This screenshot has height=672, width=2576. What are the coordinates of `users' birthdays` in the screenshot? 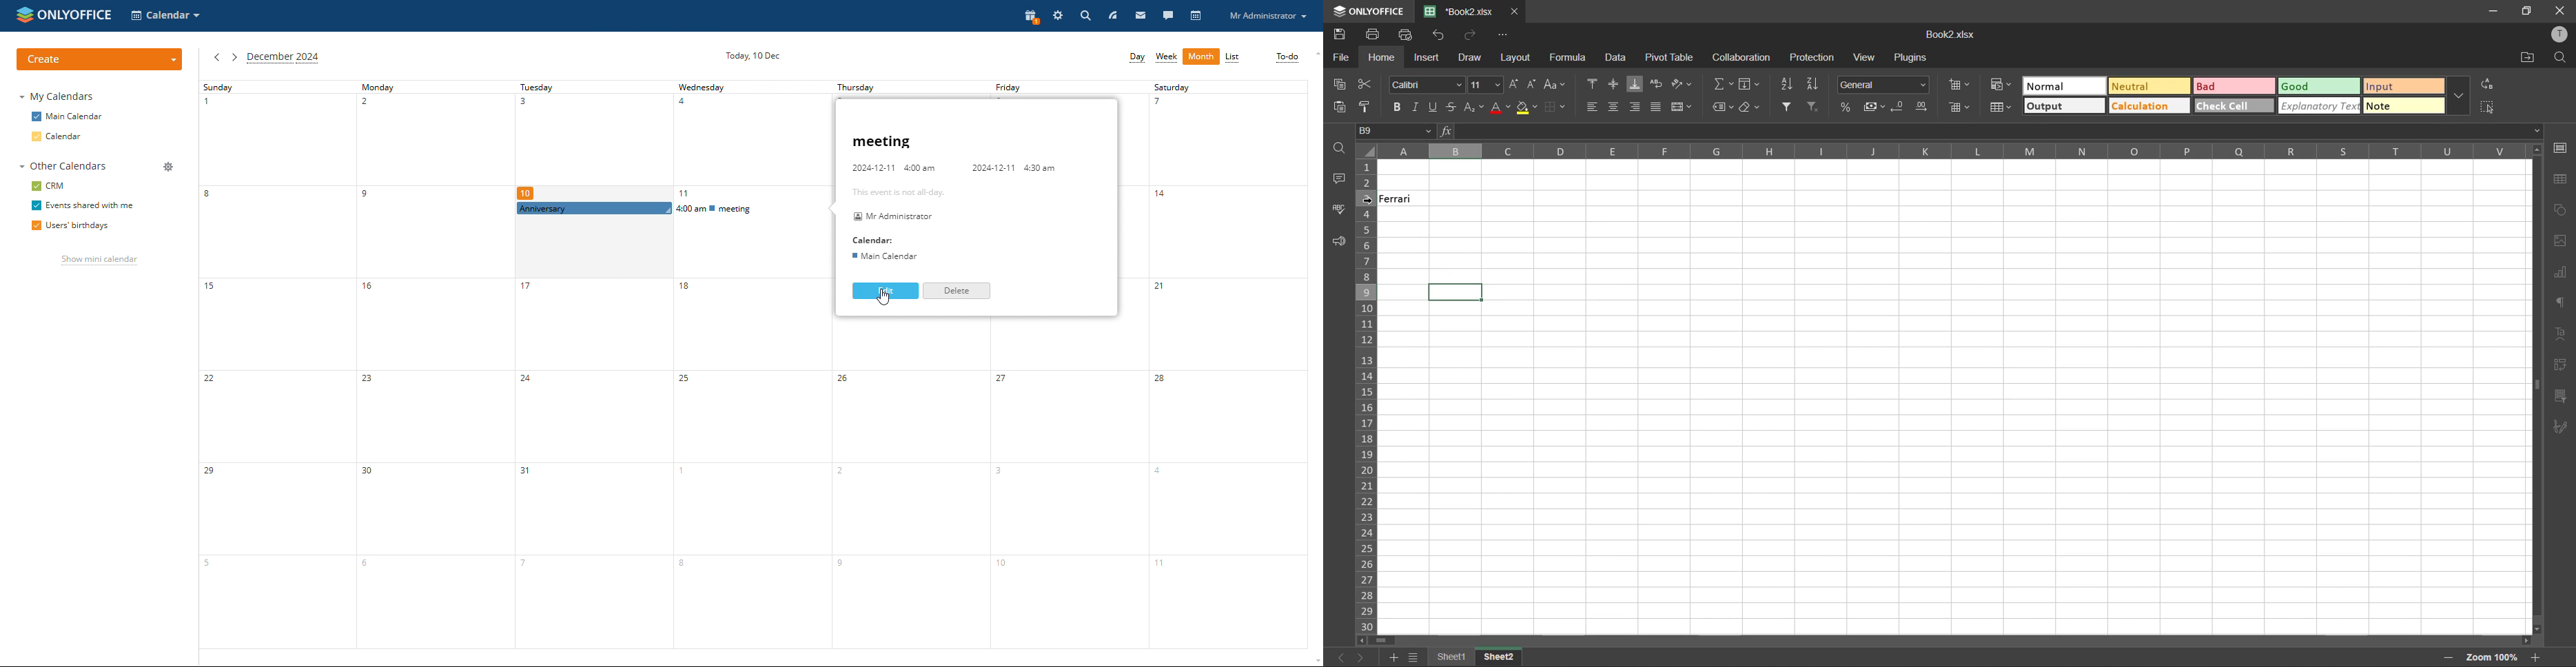 It's located at (68, 226).